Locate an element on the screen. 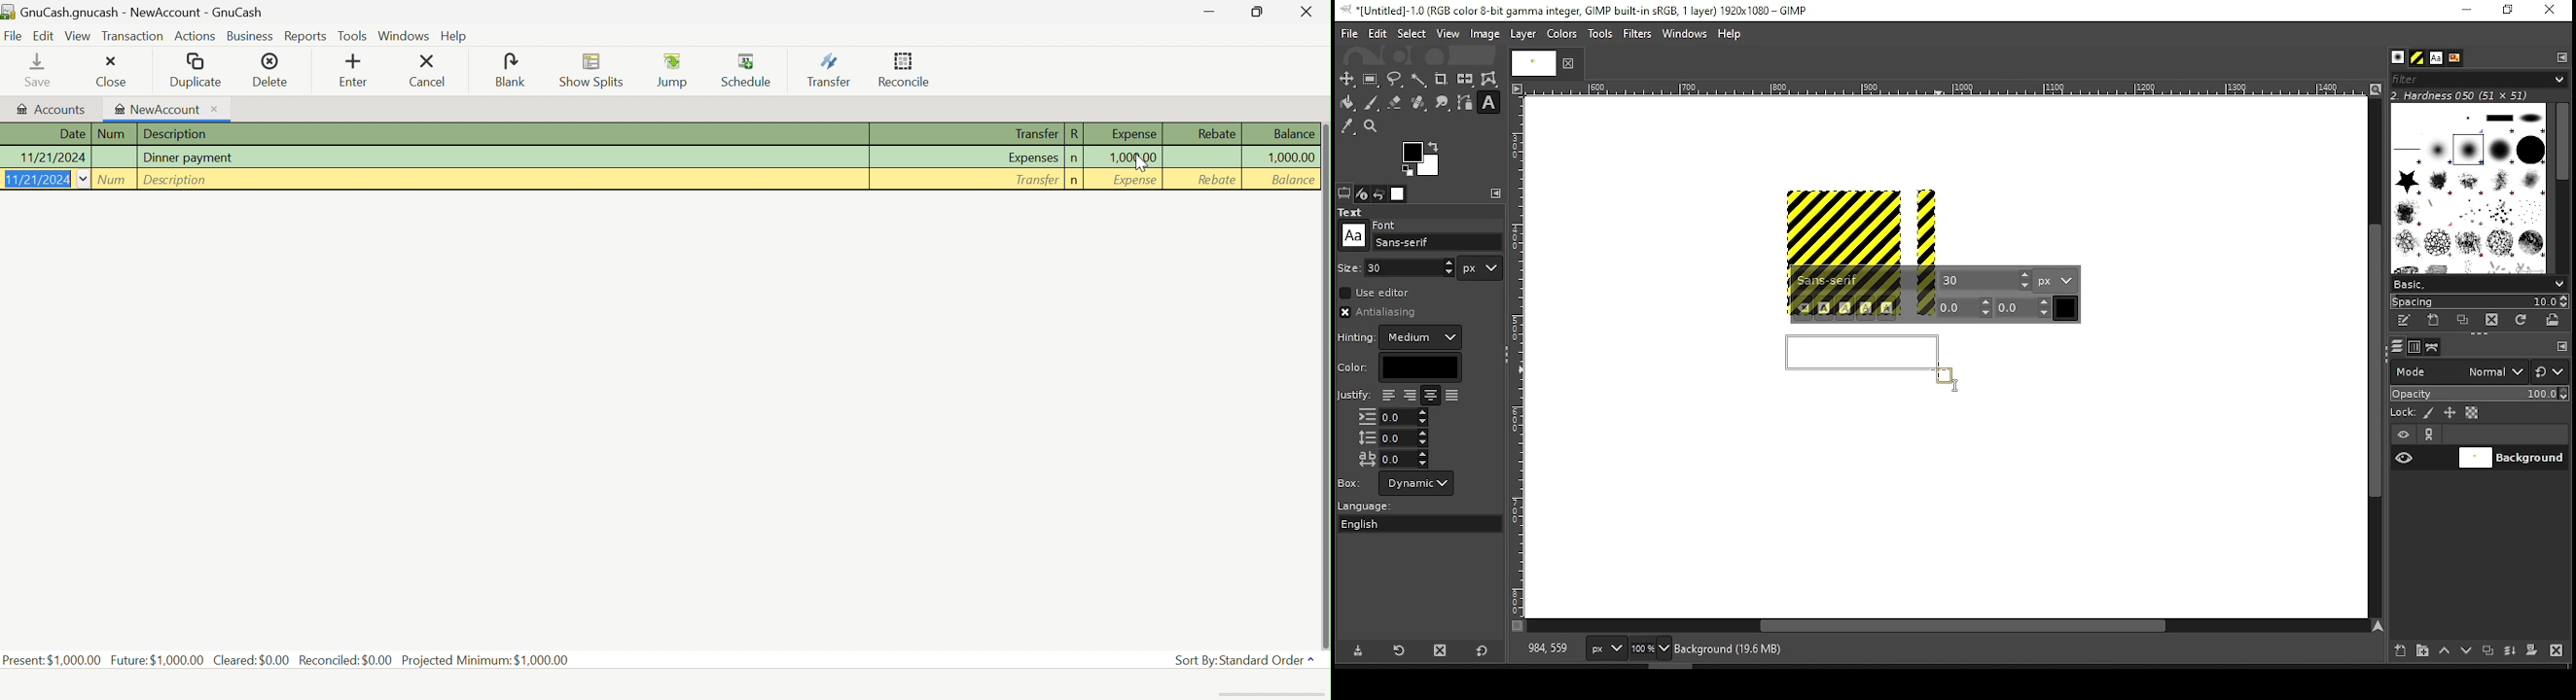  layers is located at coordinates (2396, 347).